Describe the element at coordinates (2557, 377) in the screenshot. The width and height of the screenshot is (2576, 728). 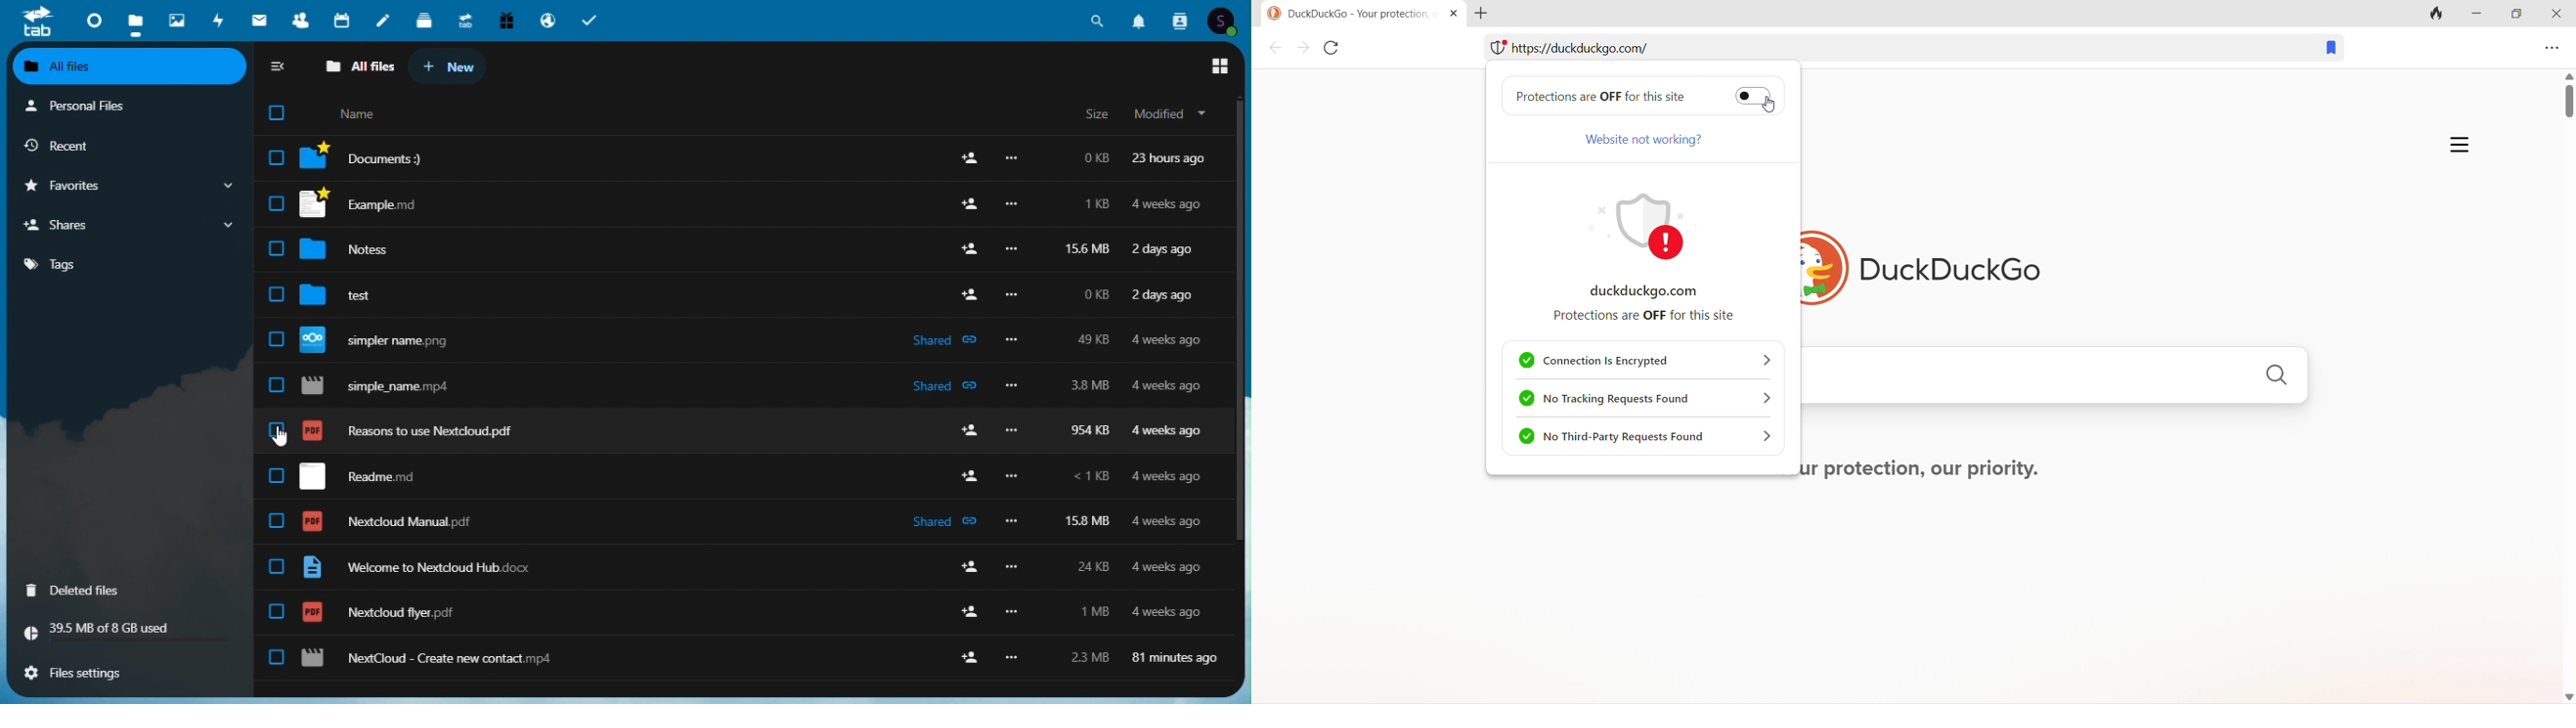
I see `scroll bar` at that location.